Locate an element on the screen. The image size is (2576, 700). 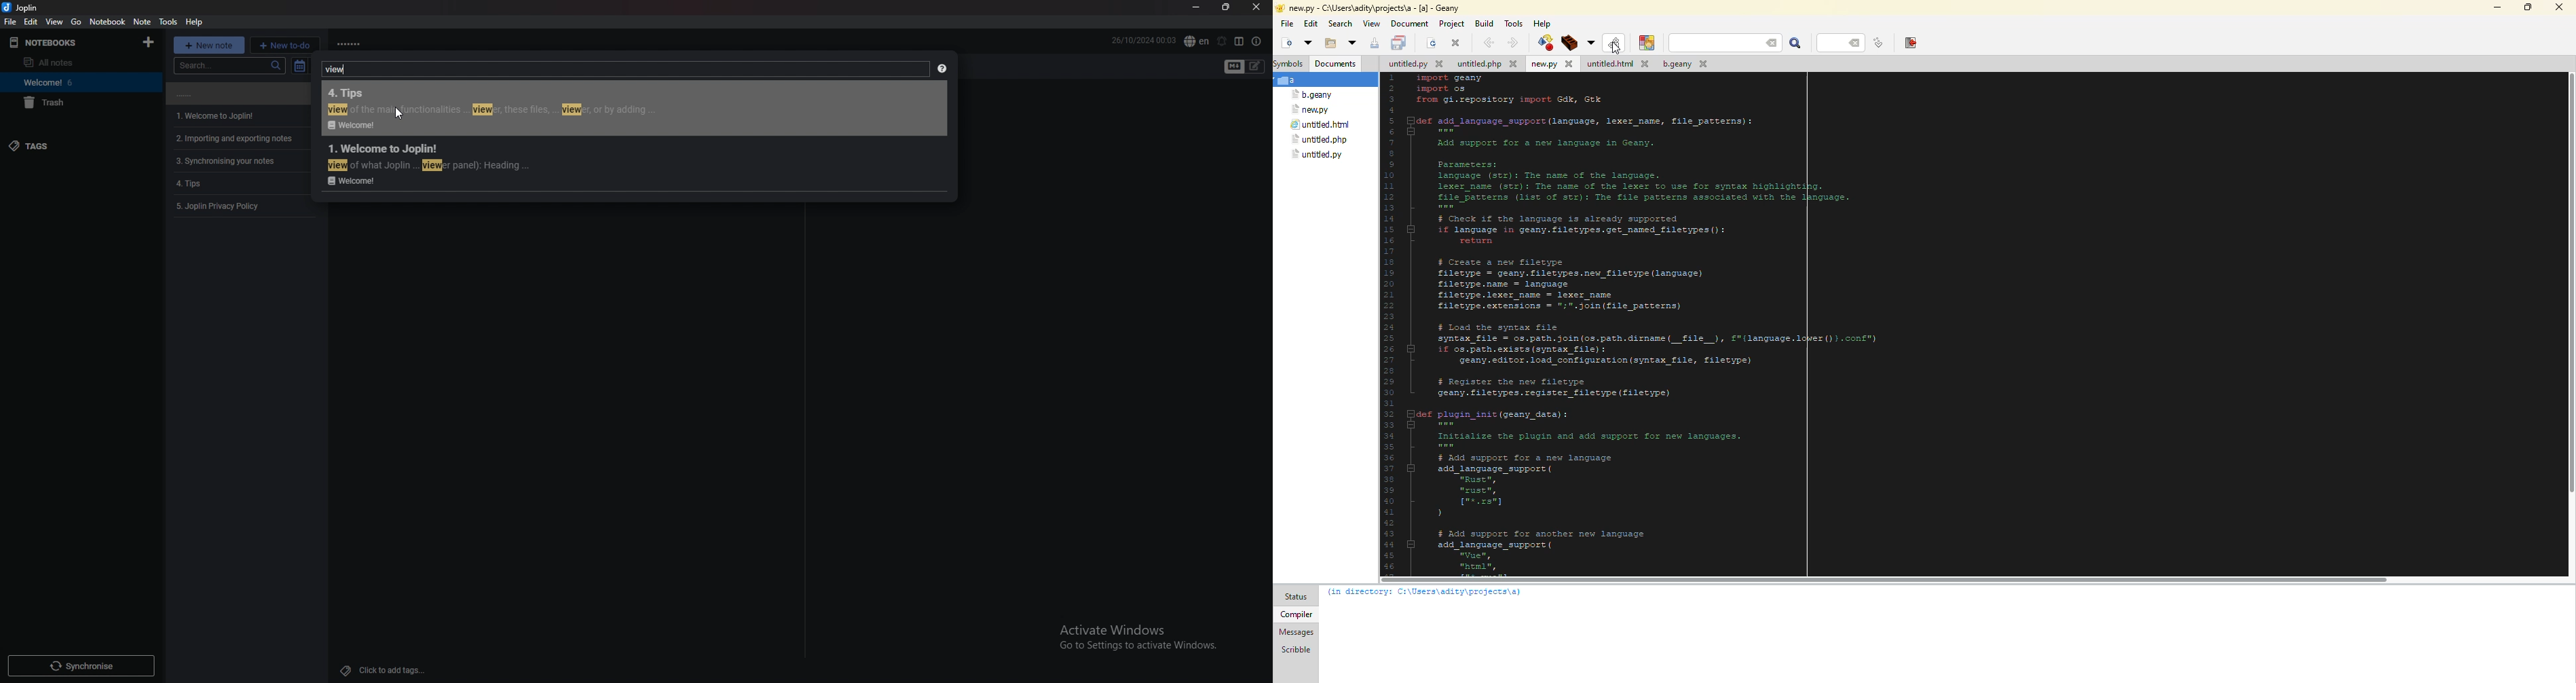
search result is located at coordinates (632, 164).